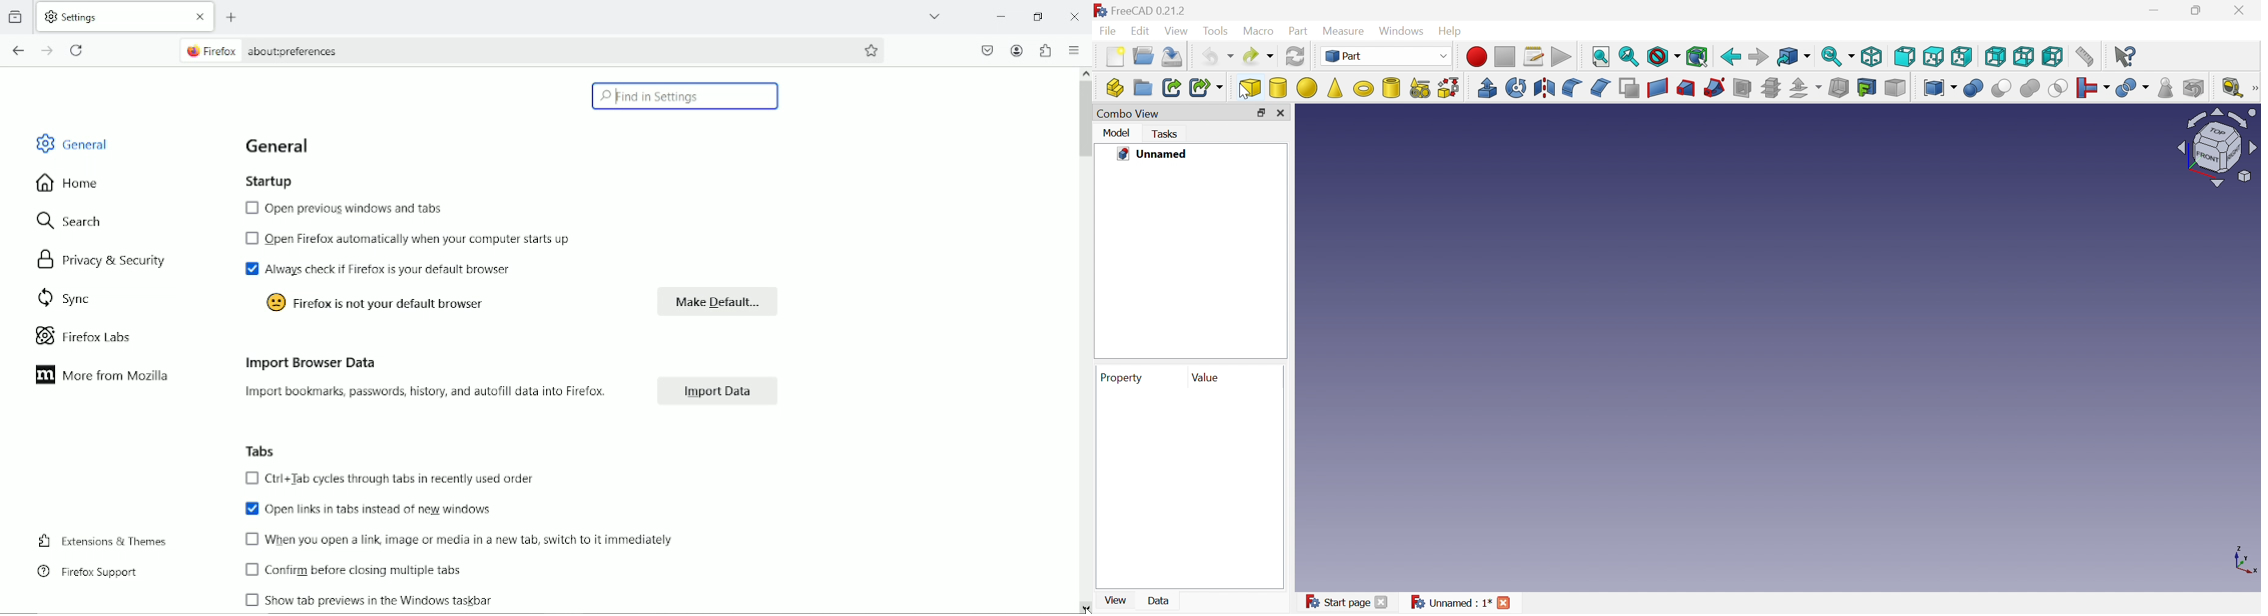 Image resolution: width=2268 pixels, height=616 pixels. Describe the element at coordinates (1344, 32) in the screenshot. I see `Measure` at that location.